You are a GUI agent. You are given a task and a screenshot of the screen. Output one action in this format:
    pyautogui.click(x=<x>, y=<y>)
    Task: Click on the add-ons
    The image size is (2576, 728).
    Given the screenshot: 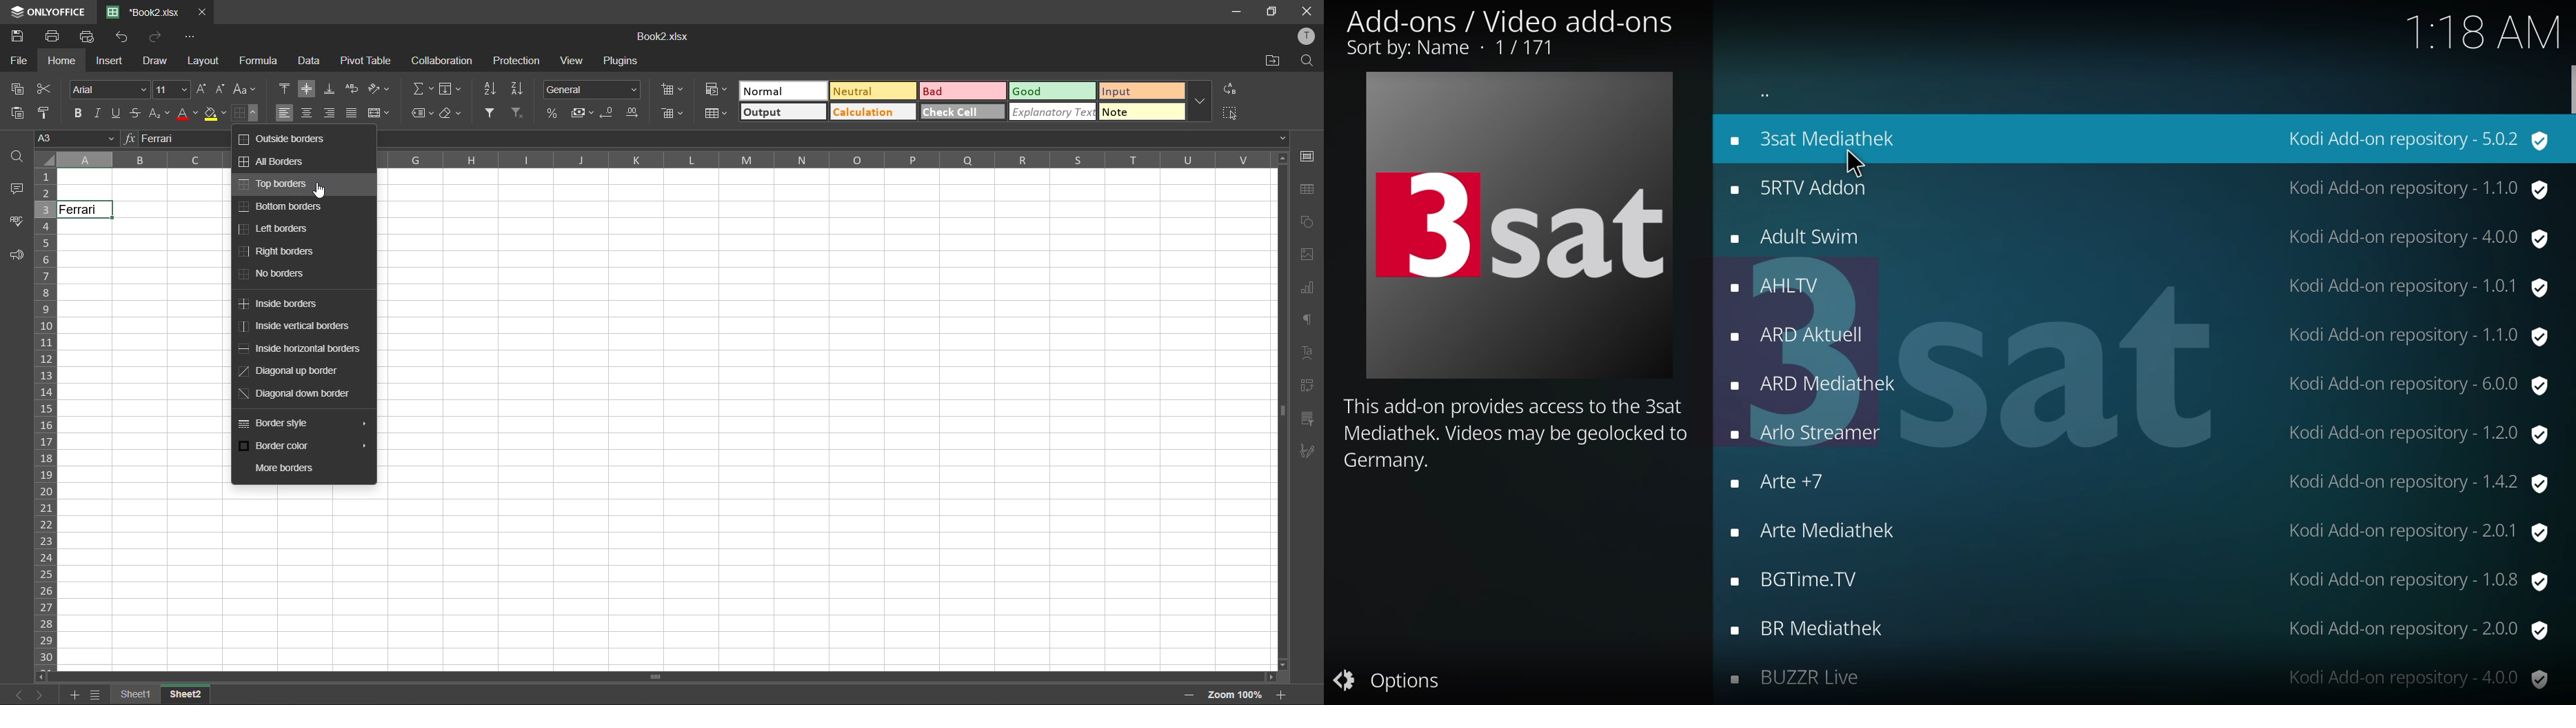 What is the action you would take?
    pyautogui.click(x=1782, y=283)
    